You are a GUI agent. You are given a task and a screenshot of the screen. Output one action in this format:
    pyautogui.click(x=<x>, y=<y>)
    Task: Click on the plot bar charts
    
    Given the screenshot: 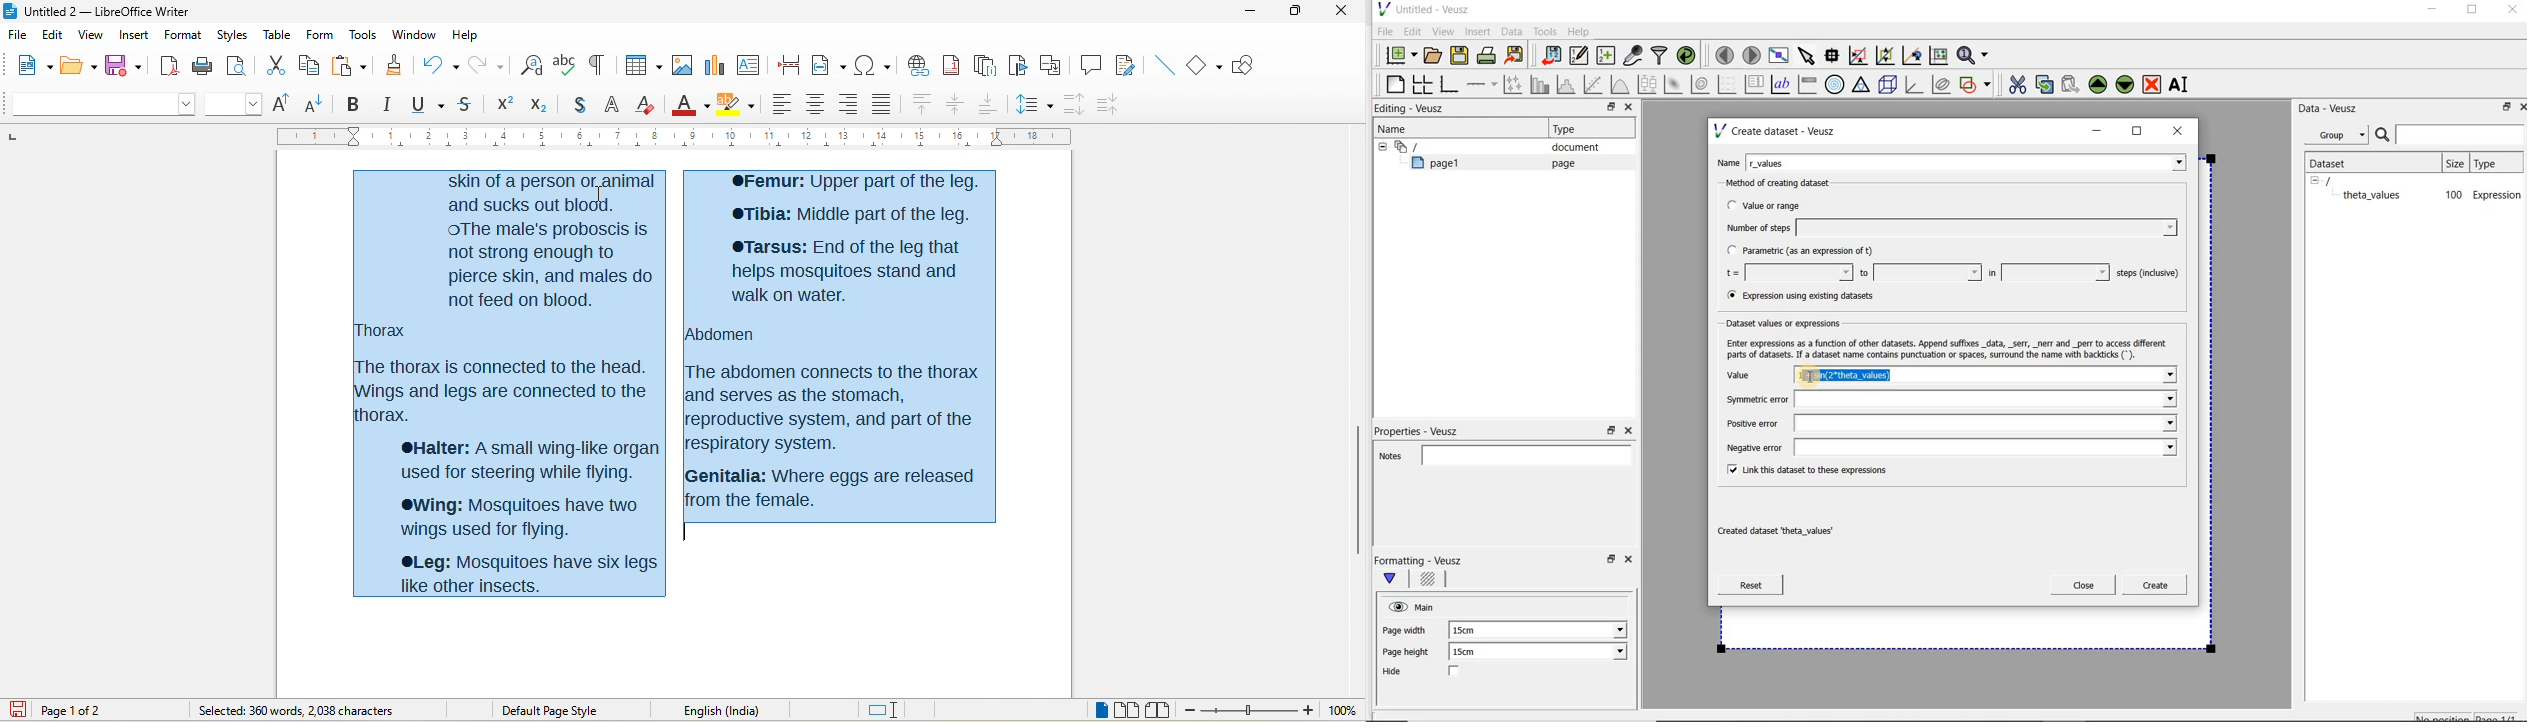 What is the action you would take?
    pyautogui.click(x=1540, y=84)
    